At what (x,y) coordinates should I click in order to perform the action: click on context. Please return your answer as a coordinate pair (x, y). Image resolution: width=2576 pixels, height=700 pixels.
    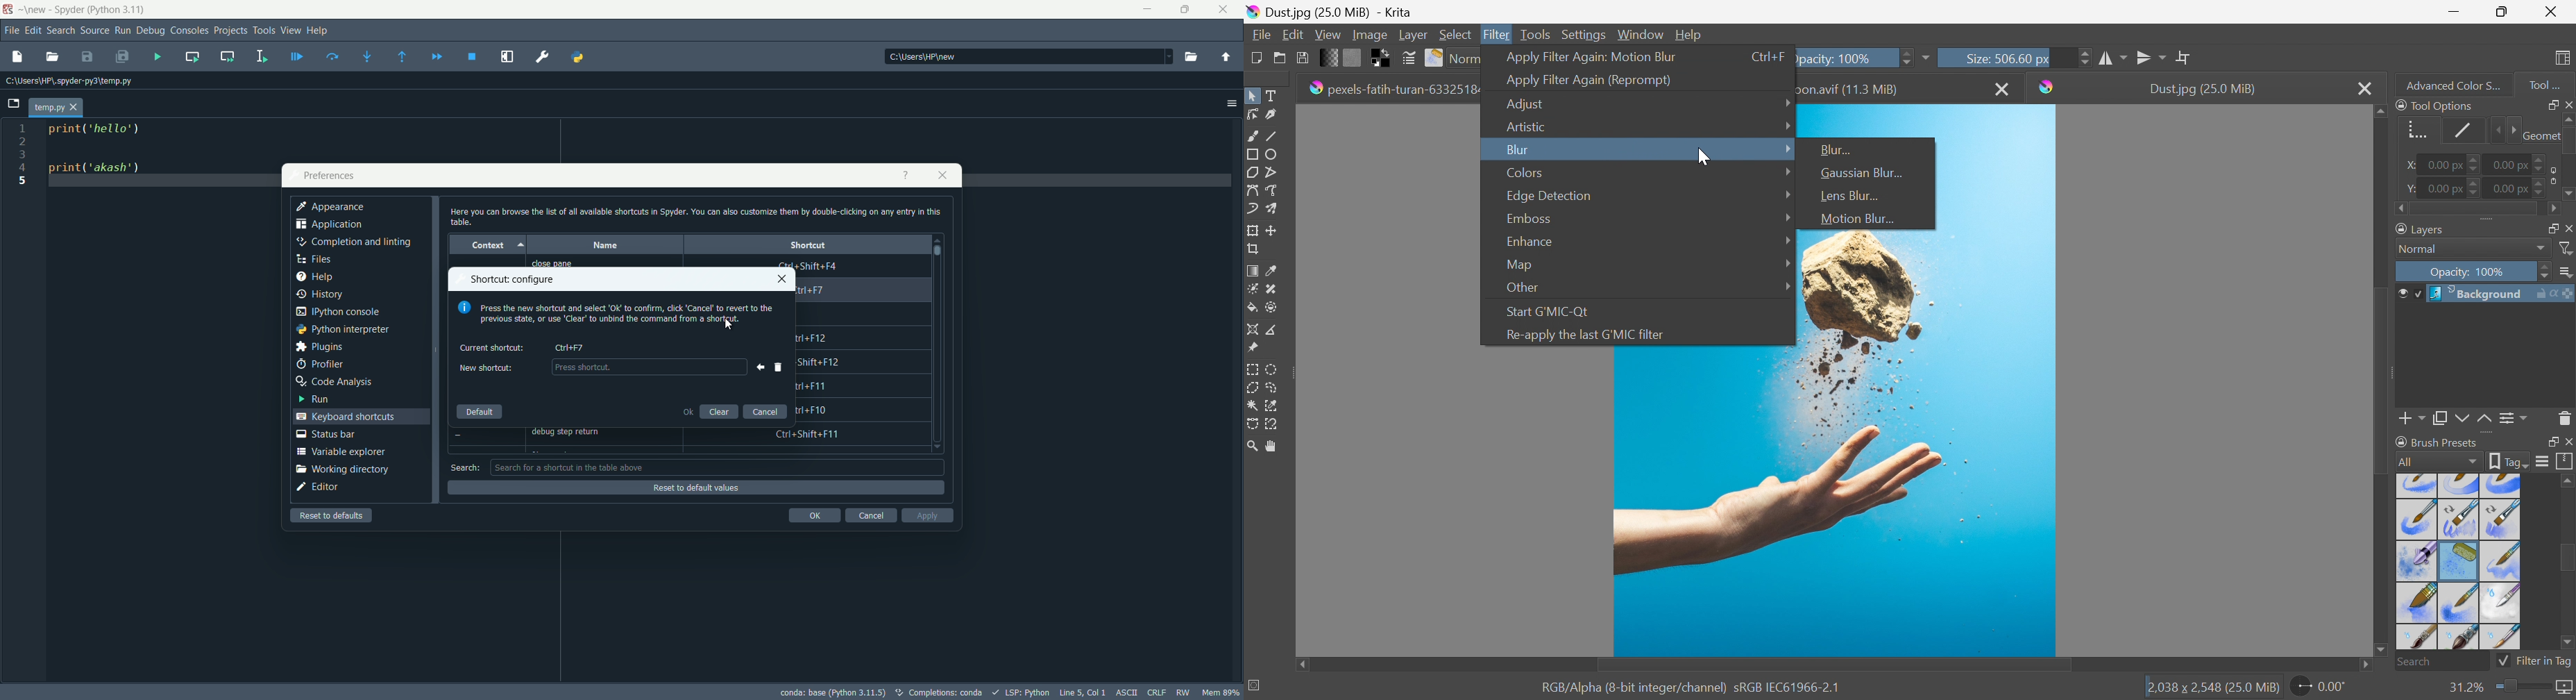
    Looking at the image, I should click on (485, 244).